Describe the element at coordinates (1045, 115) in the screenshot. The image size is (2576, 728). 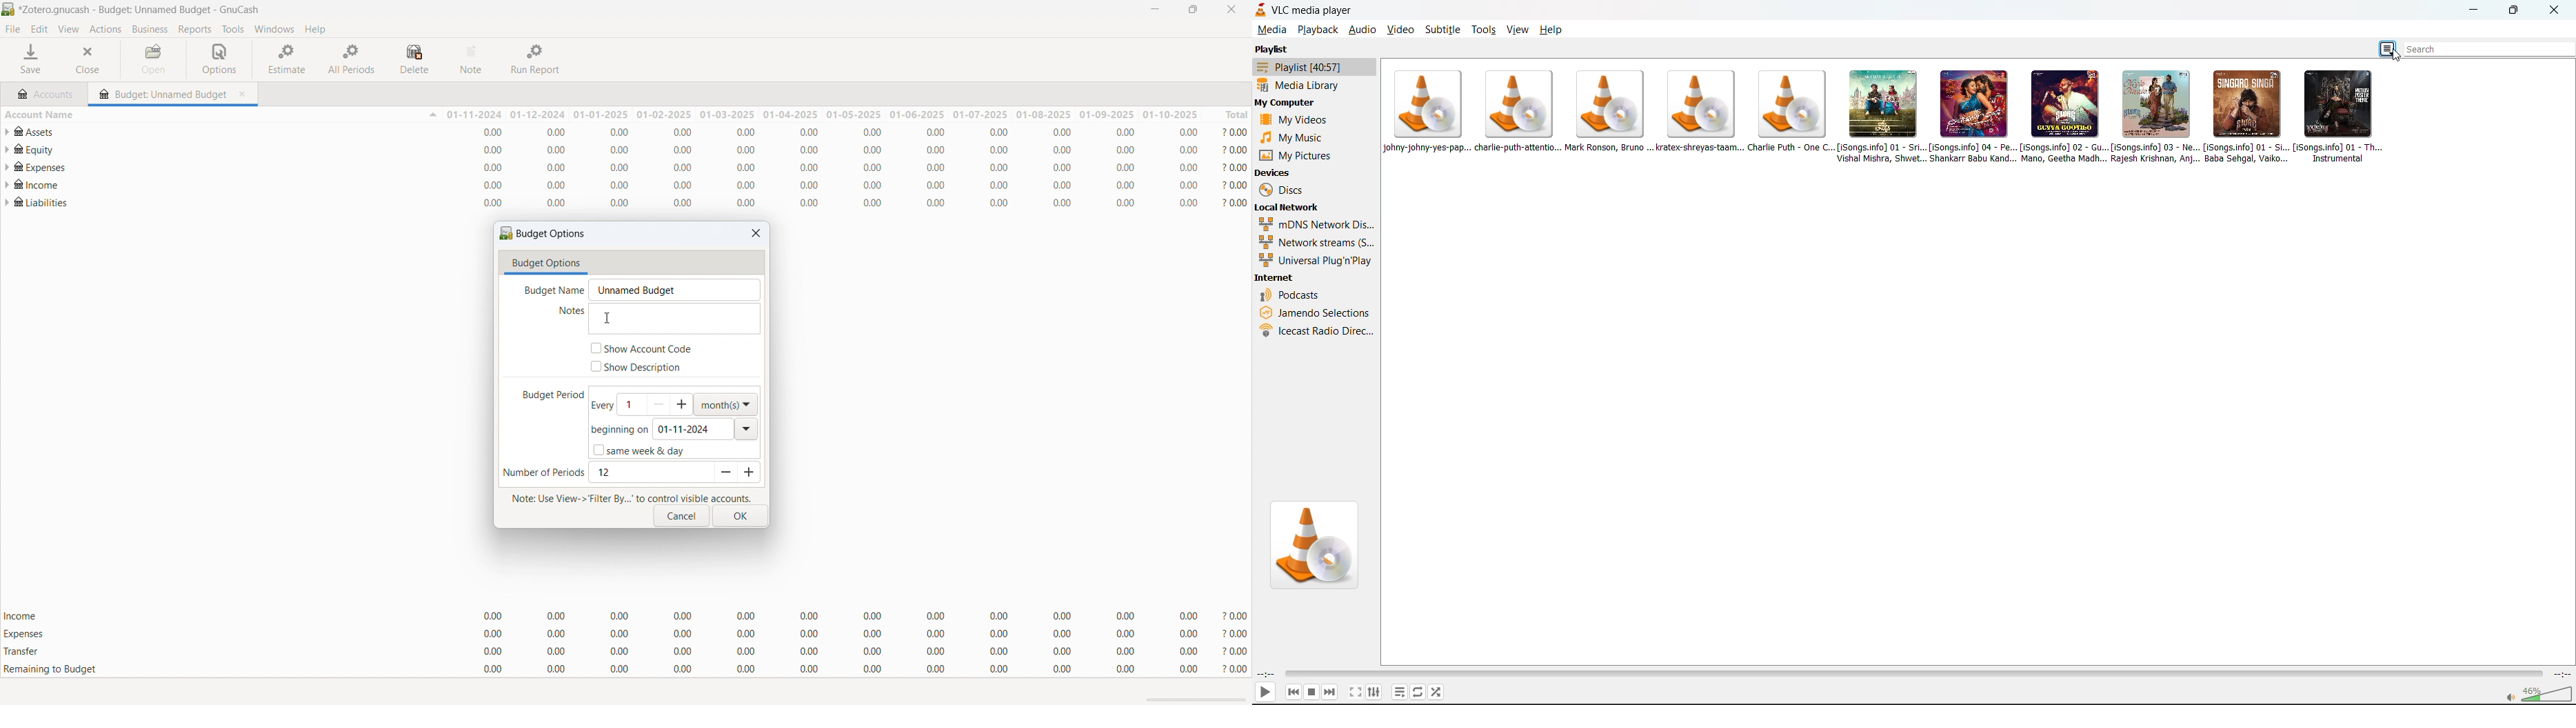
I see `01-08-2025` at that location.